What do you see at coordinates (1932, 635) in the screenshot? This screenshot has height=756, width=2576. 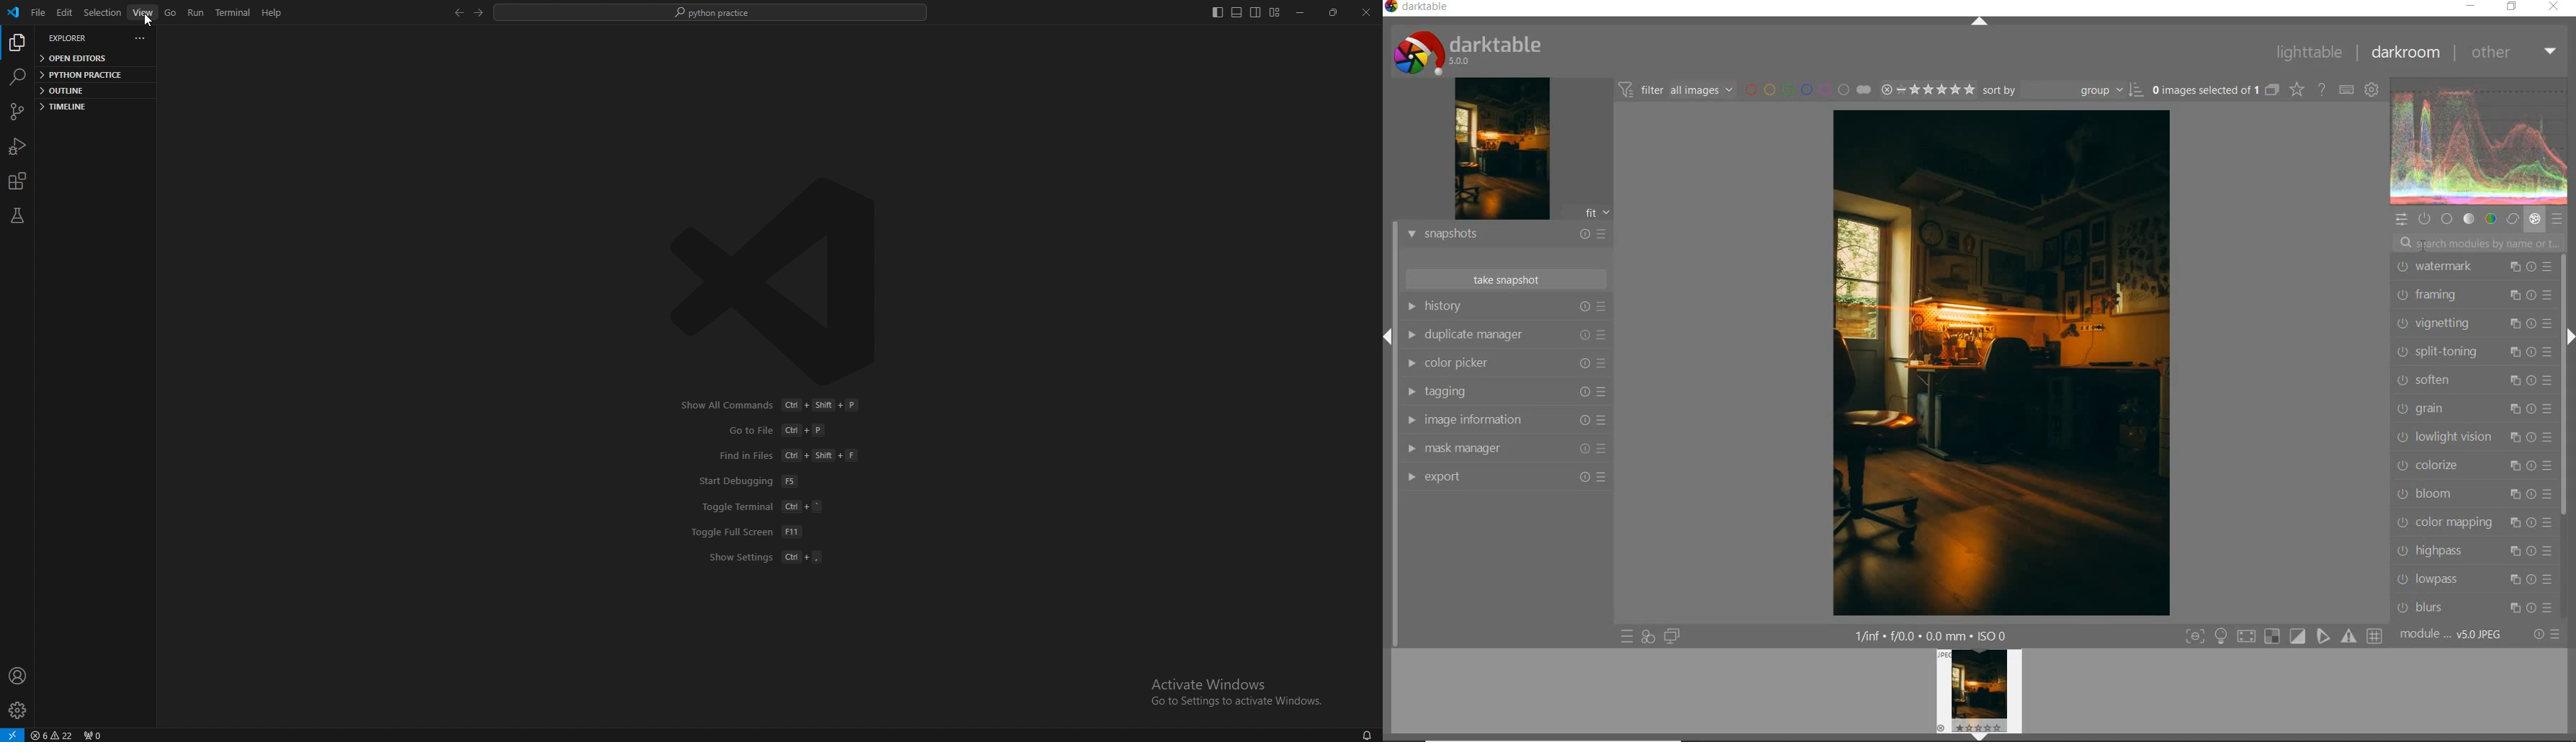 I see `other display information` at bounding box center [1932, 635].